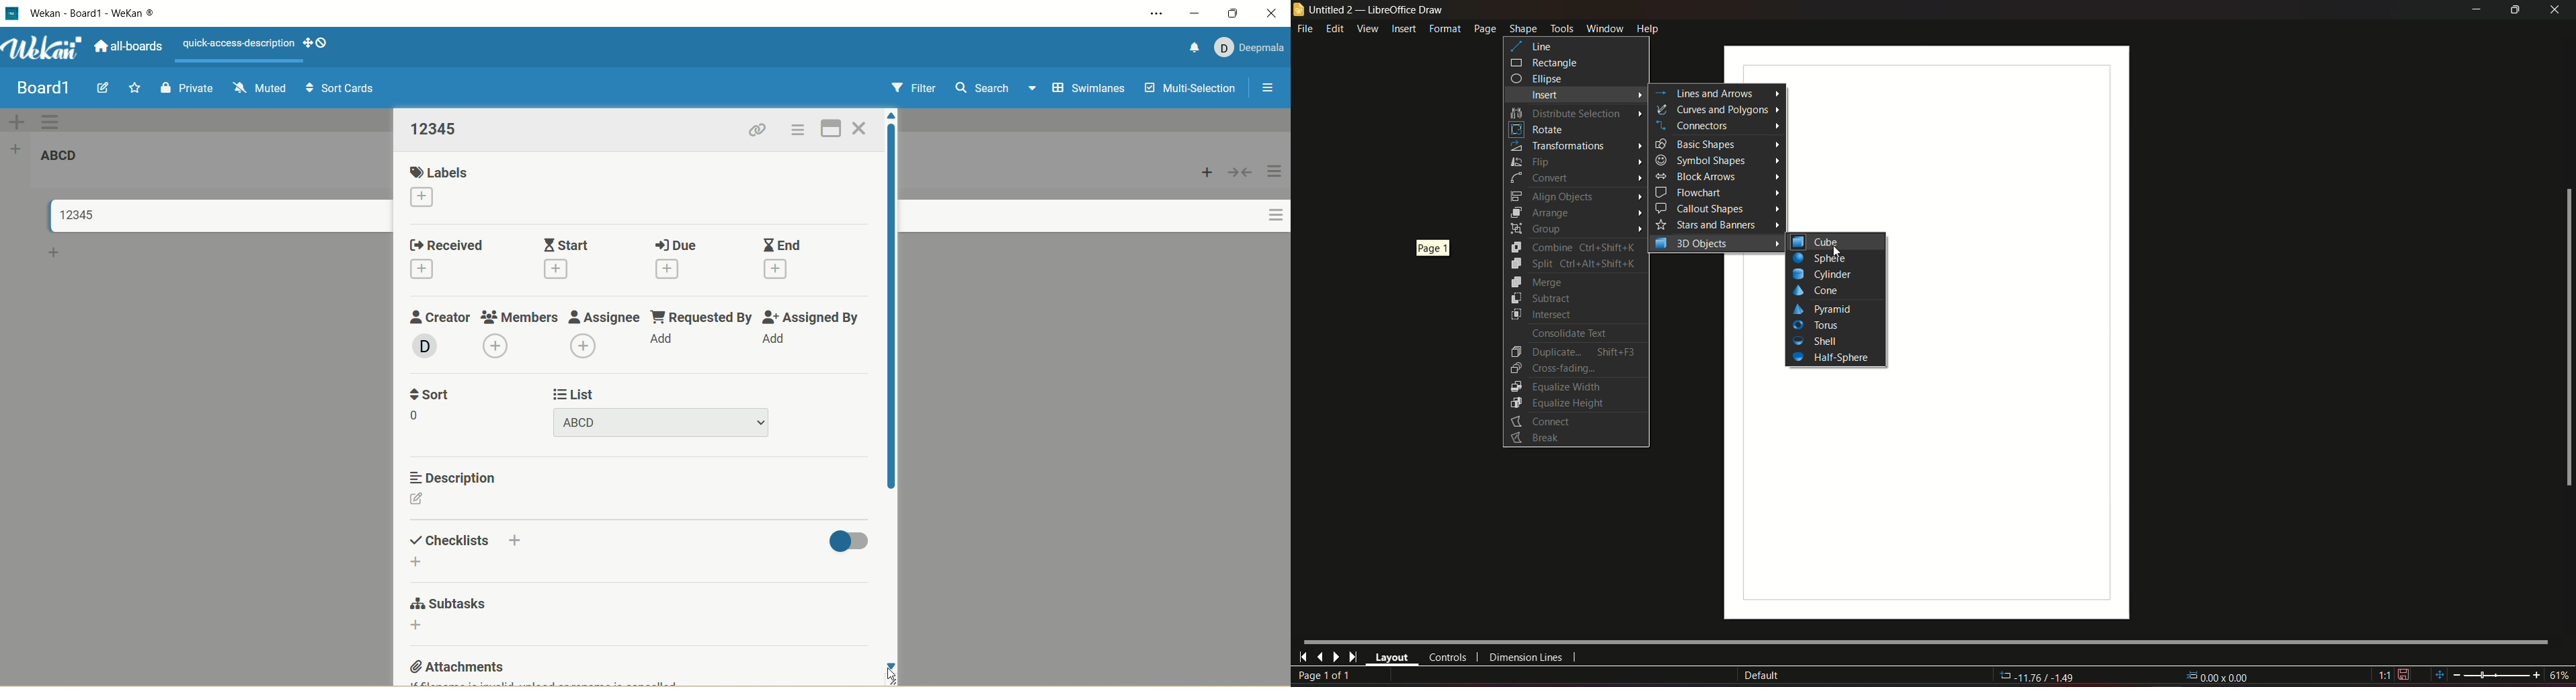  What do you see at coordinates (1694, 244) in the screenshot?
I see `3D objects` at bounding box center [1694, 244].